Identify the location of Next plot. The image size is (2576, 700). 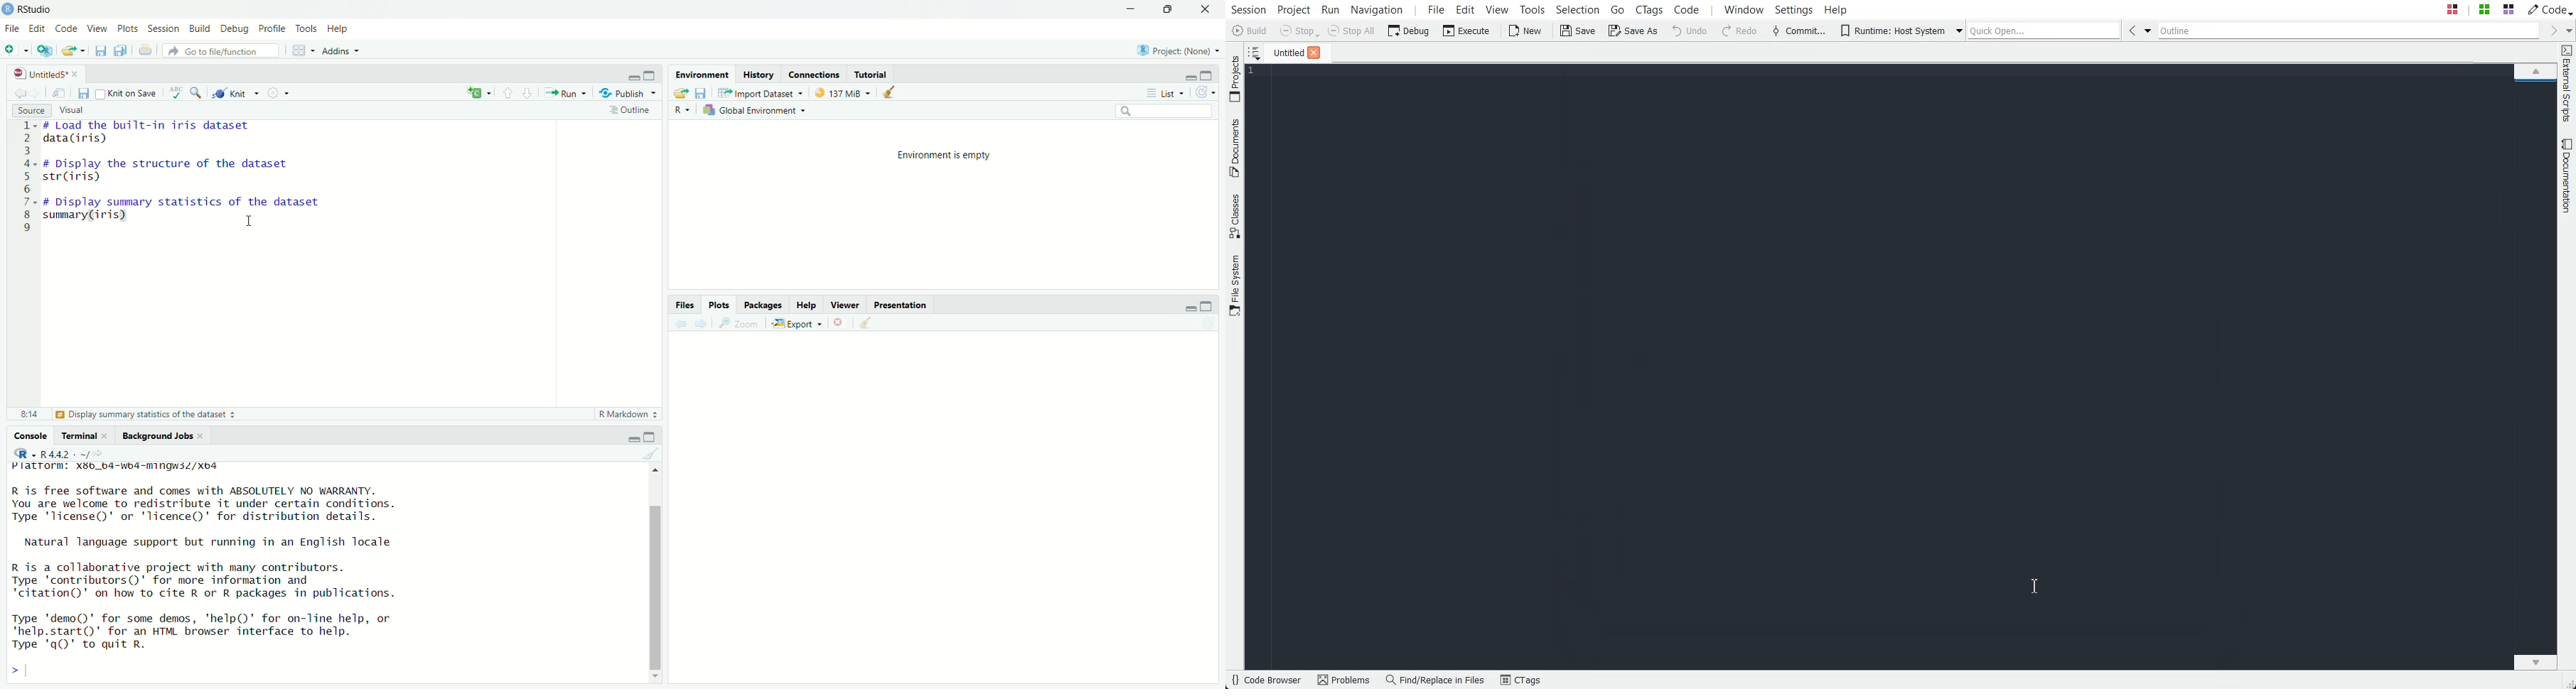
(700, 323).